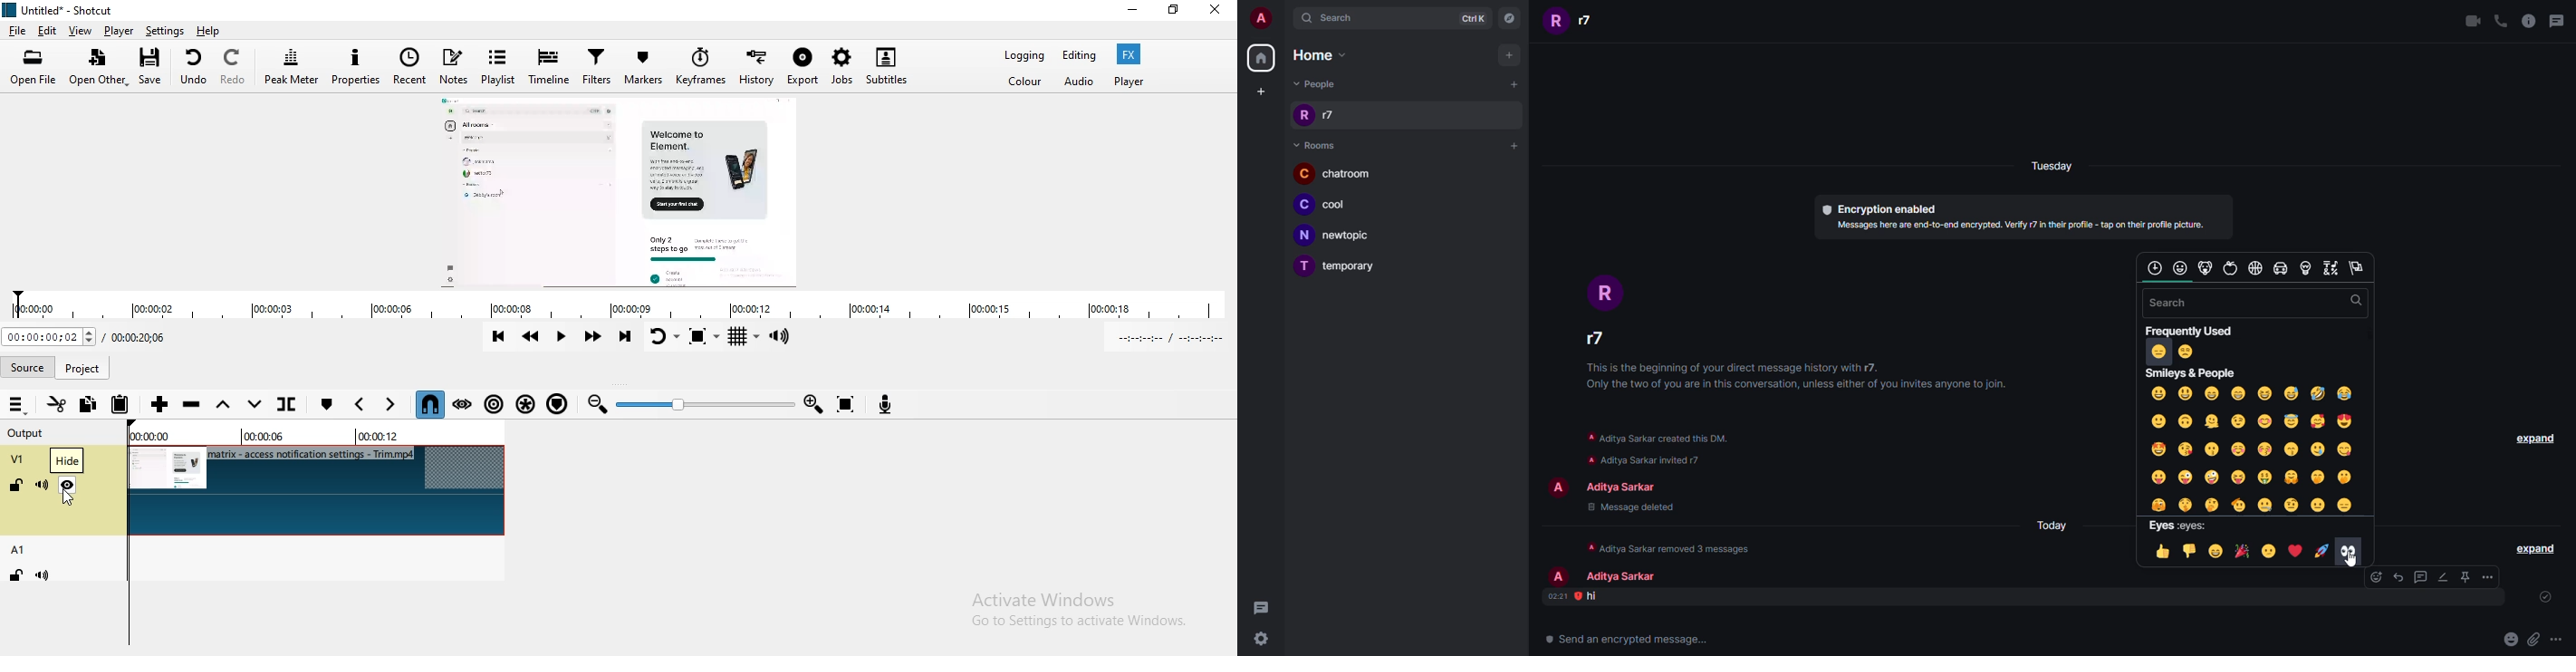 This screenshot has width=2576, height=672. What do you see at coordinates (2357, 268) in the screenshot?
I see `category` at bounding box center [2357, 268].